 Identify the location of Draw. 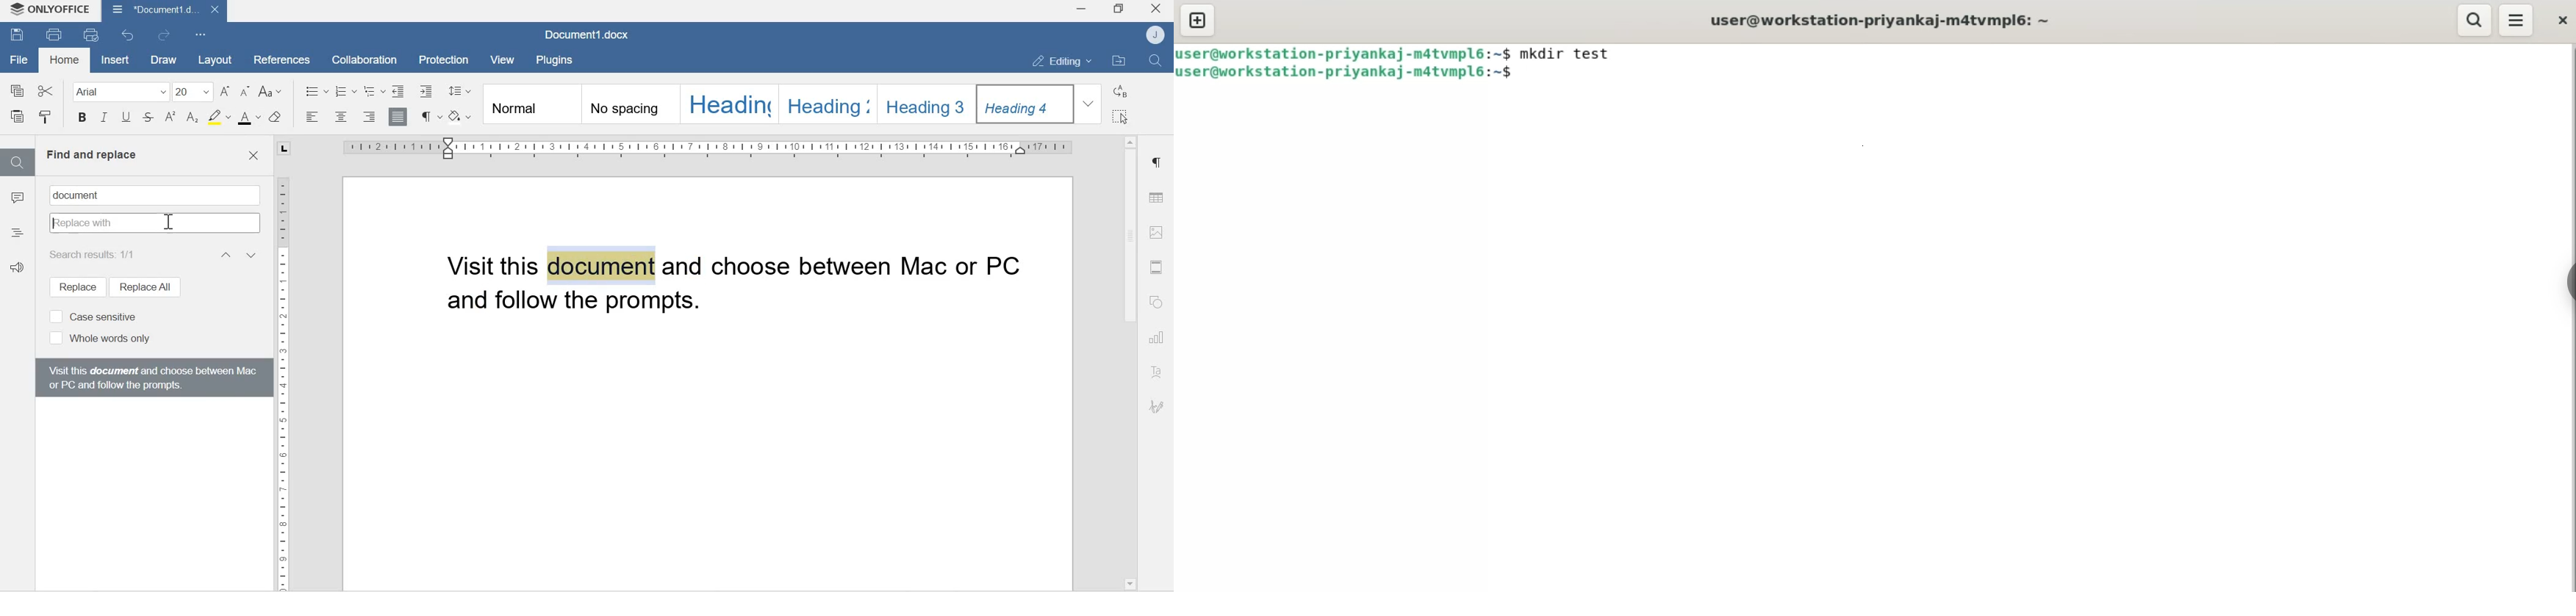
(162, 60).